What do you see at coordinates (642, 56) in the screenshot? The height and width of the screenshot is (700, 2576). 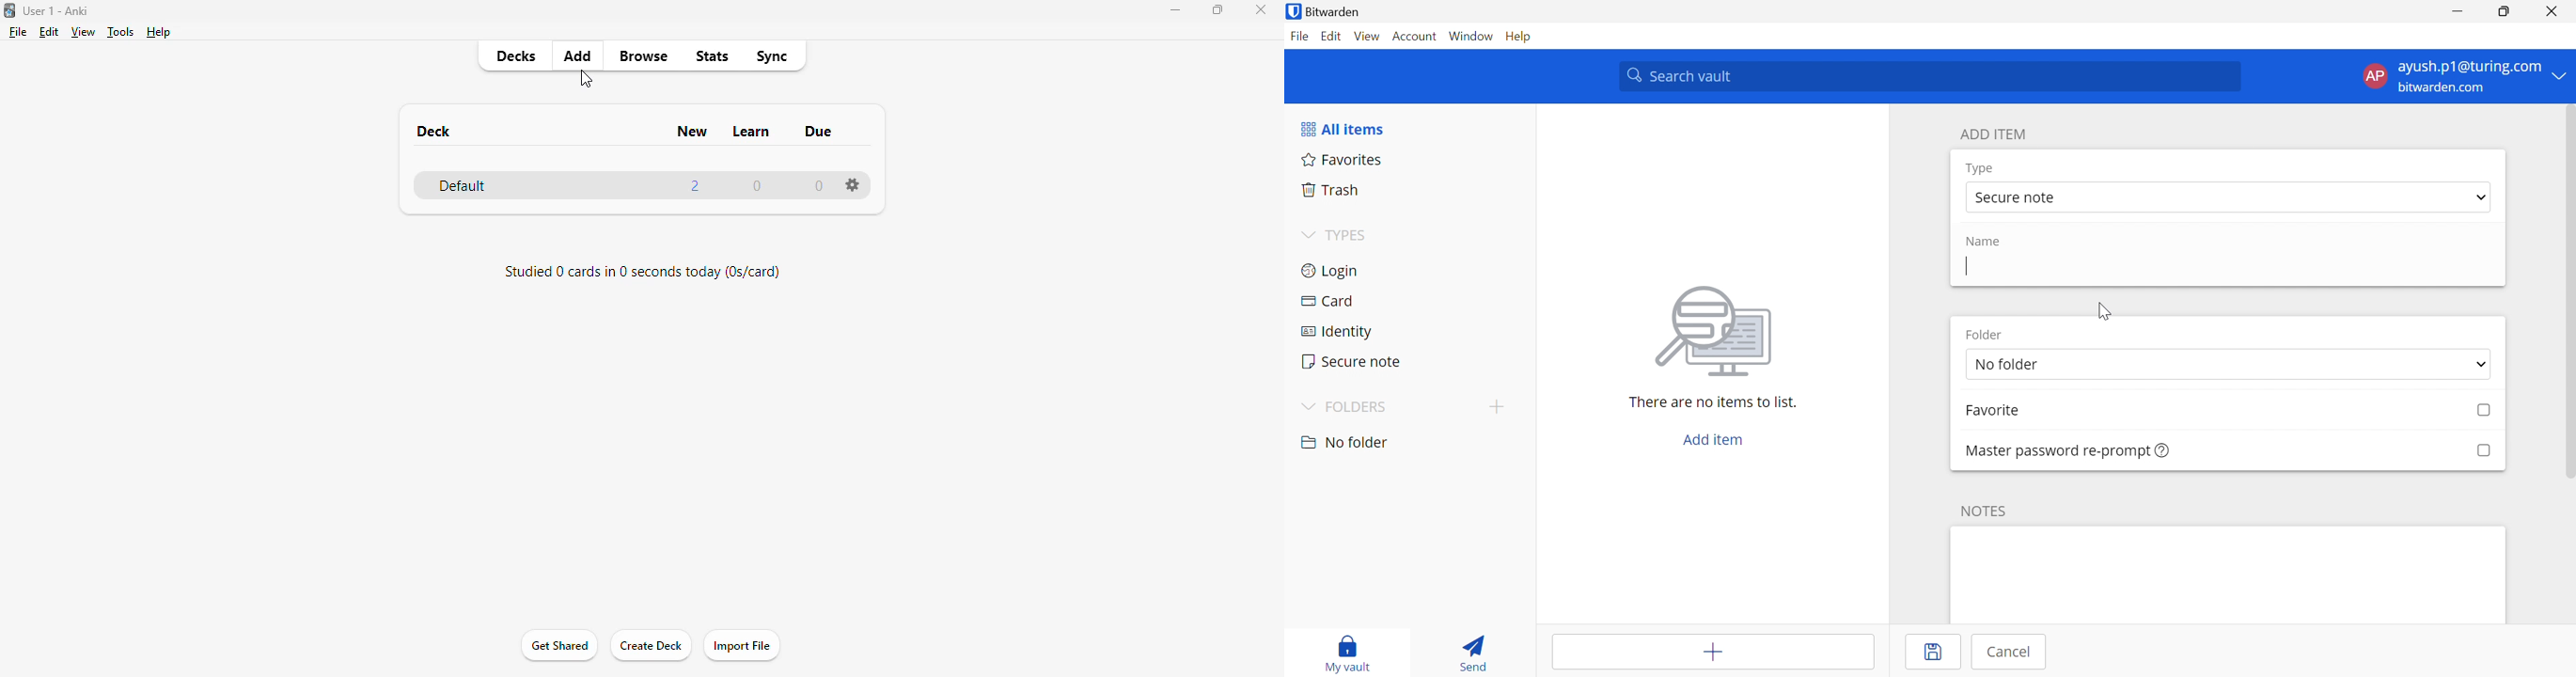 I see `browse` at bounding box center [642, 56].